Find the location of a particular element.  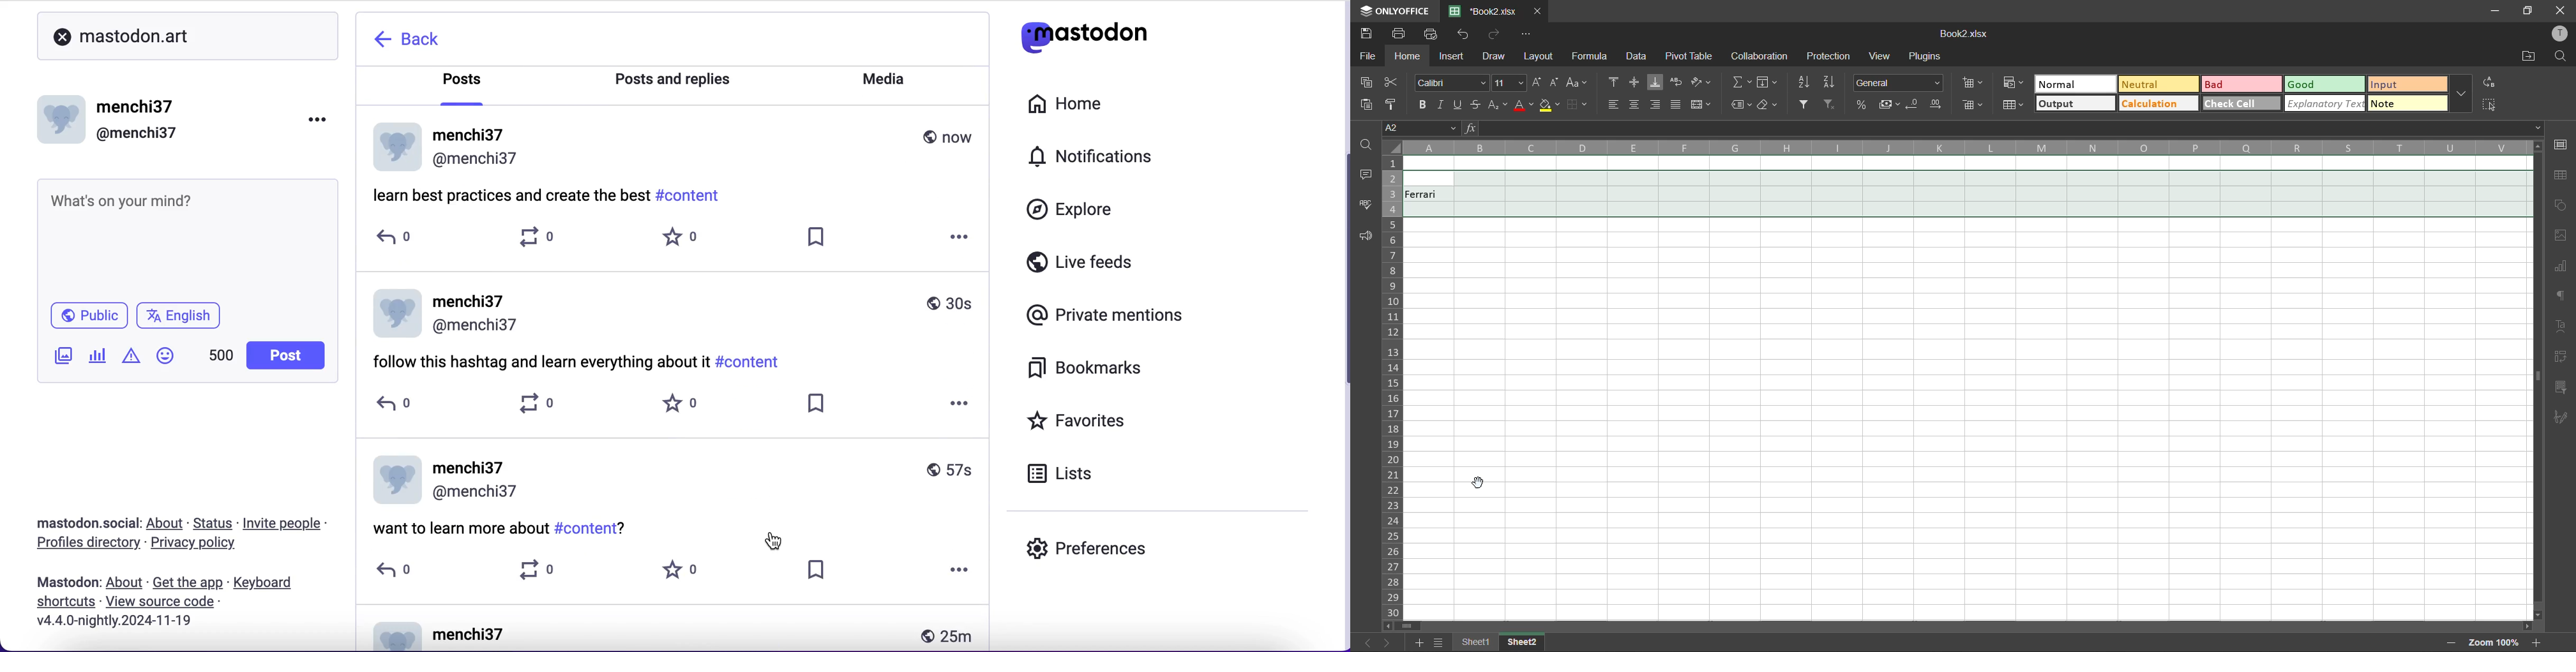

unhidden row is located at coordinates (1962, 194).